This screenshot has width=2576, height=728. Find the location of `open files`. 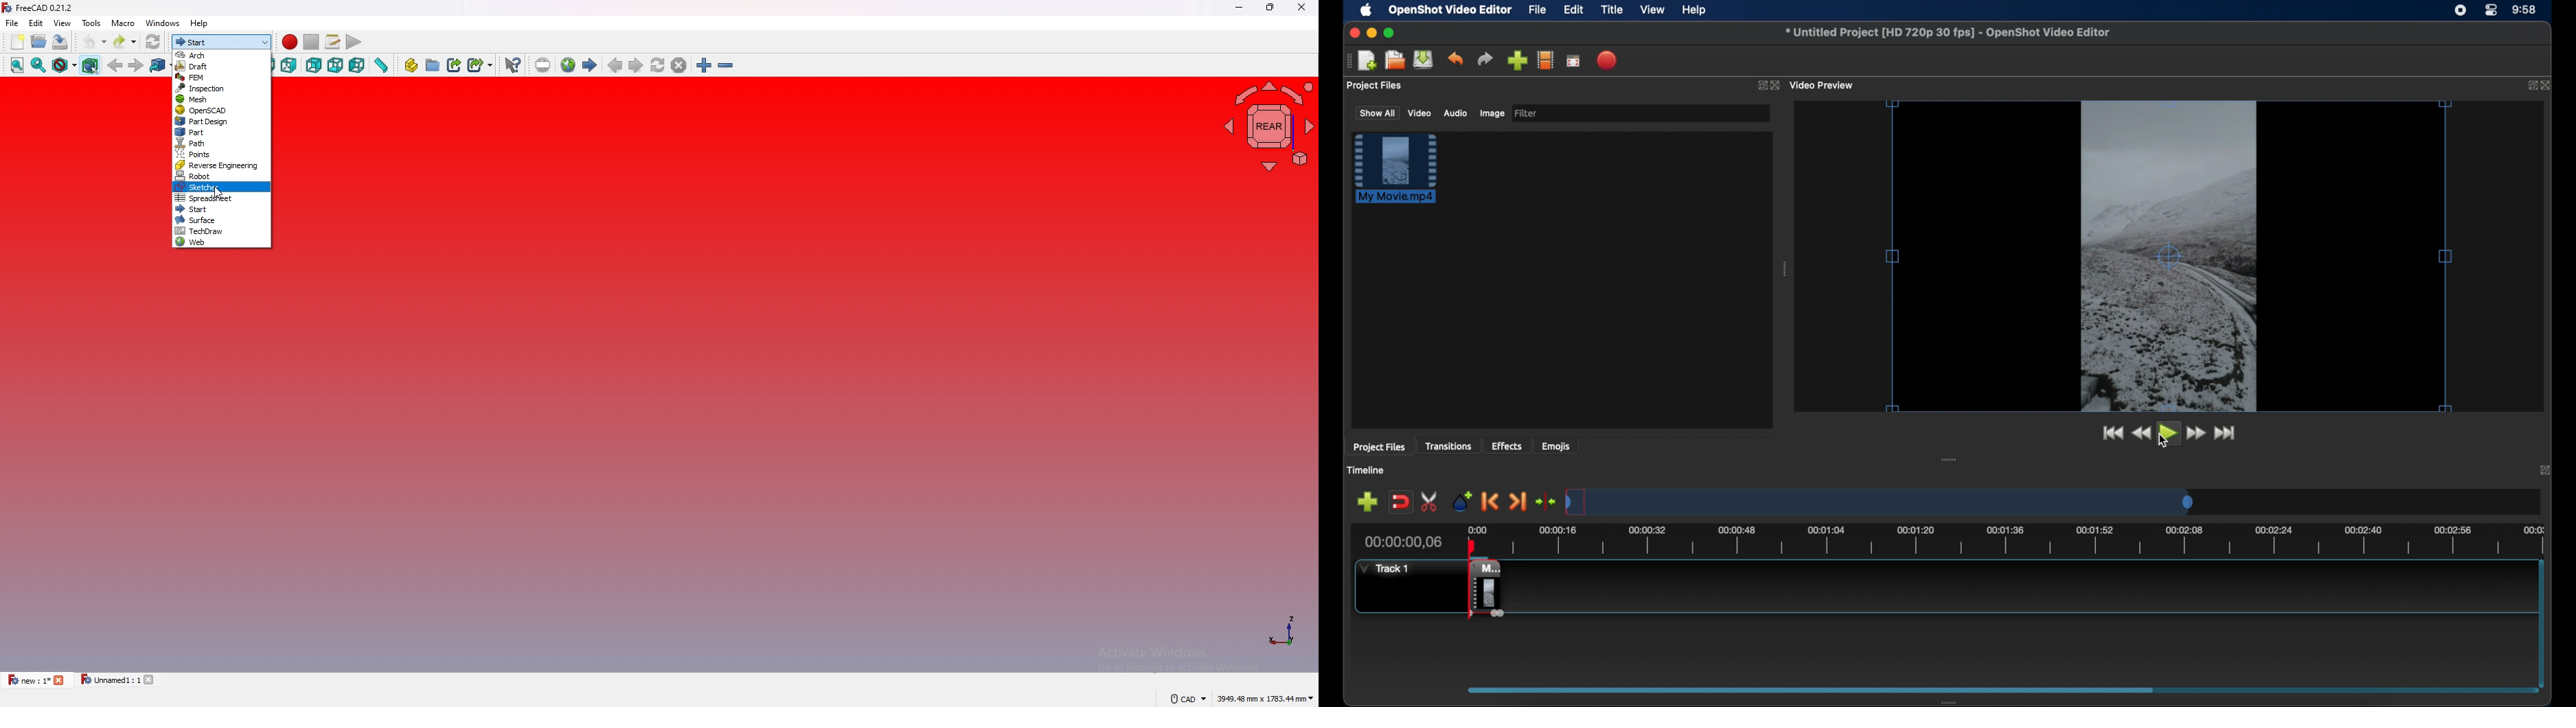

open files is located at coordinates (1395, 61).